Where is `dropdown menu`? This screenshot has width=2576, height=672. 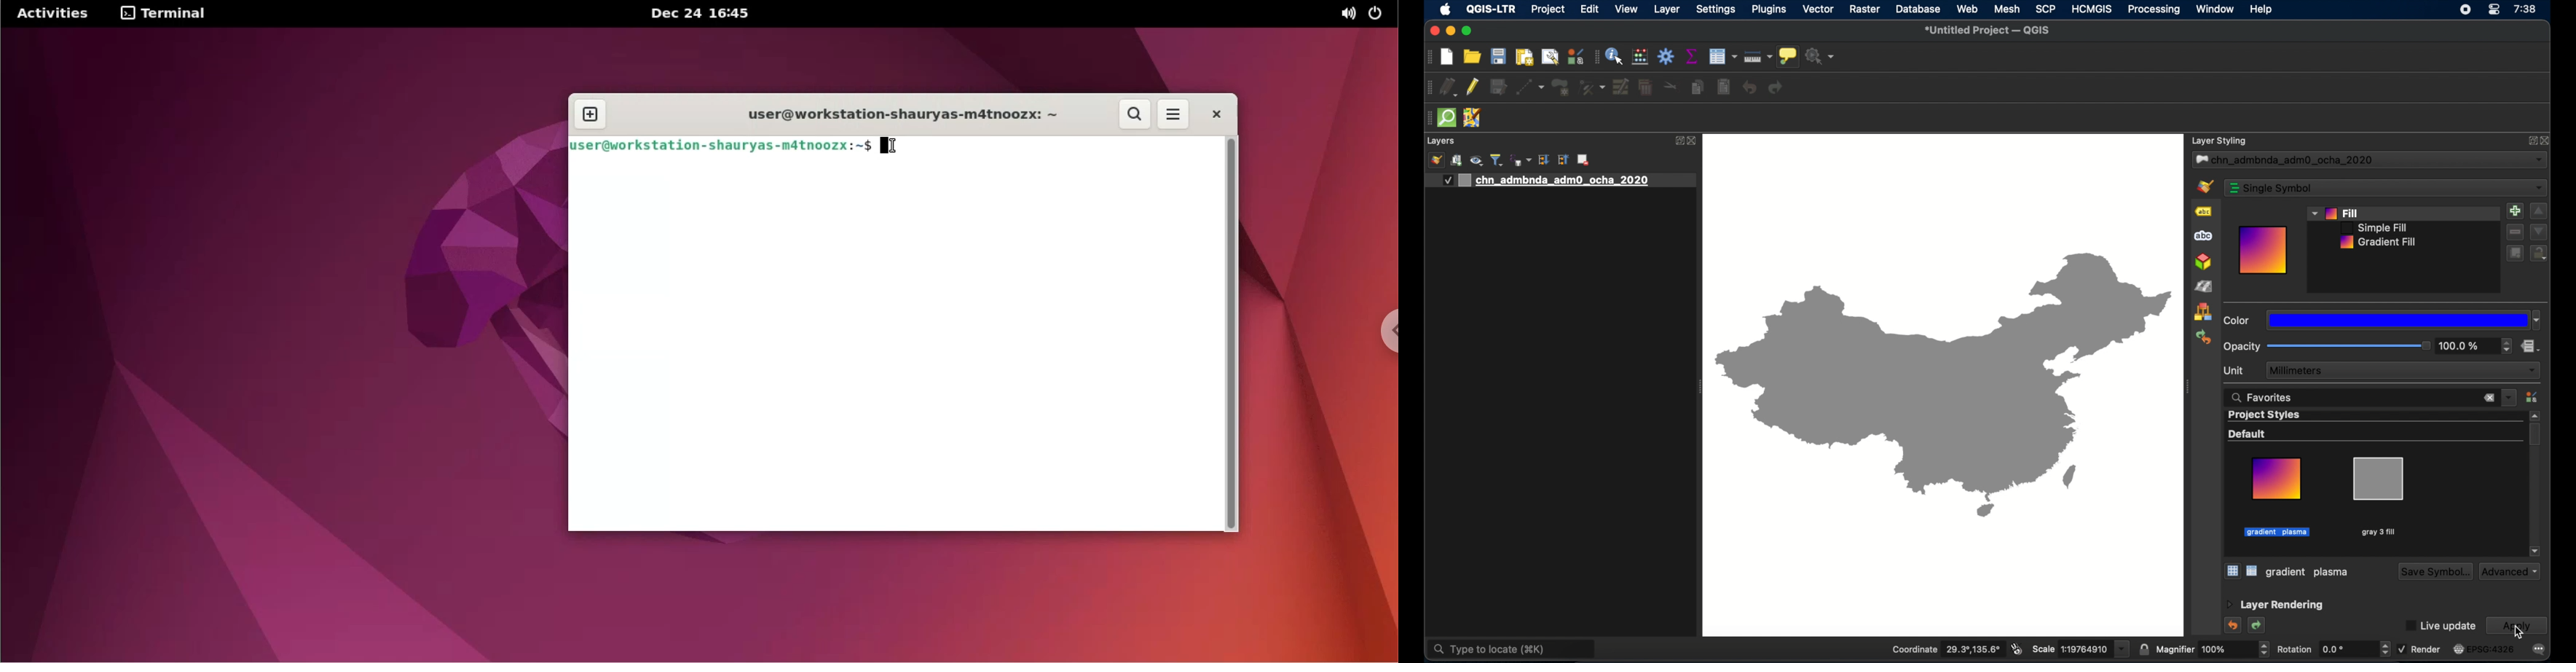
dropdown menu is located at coordinates (2510, 398).